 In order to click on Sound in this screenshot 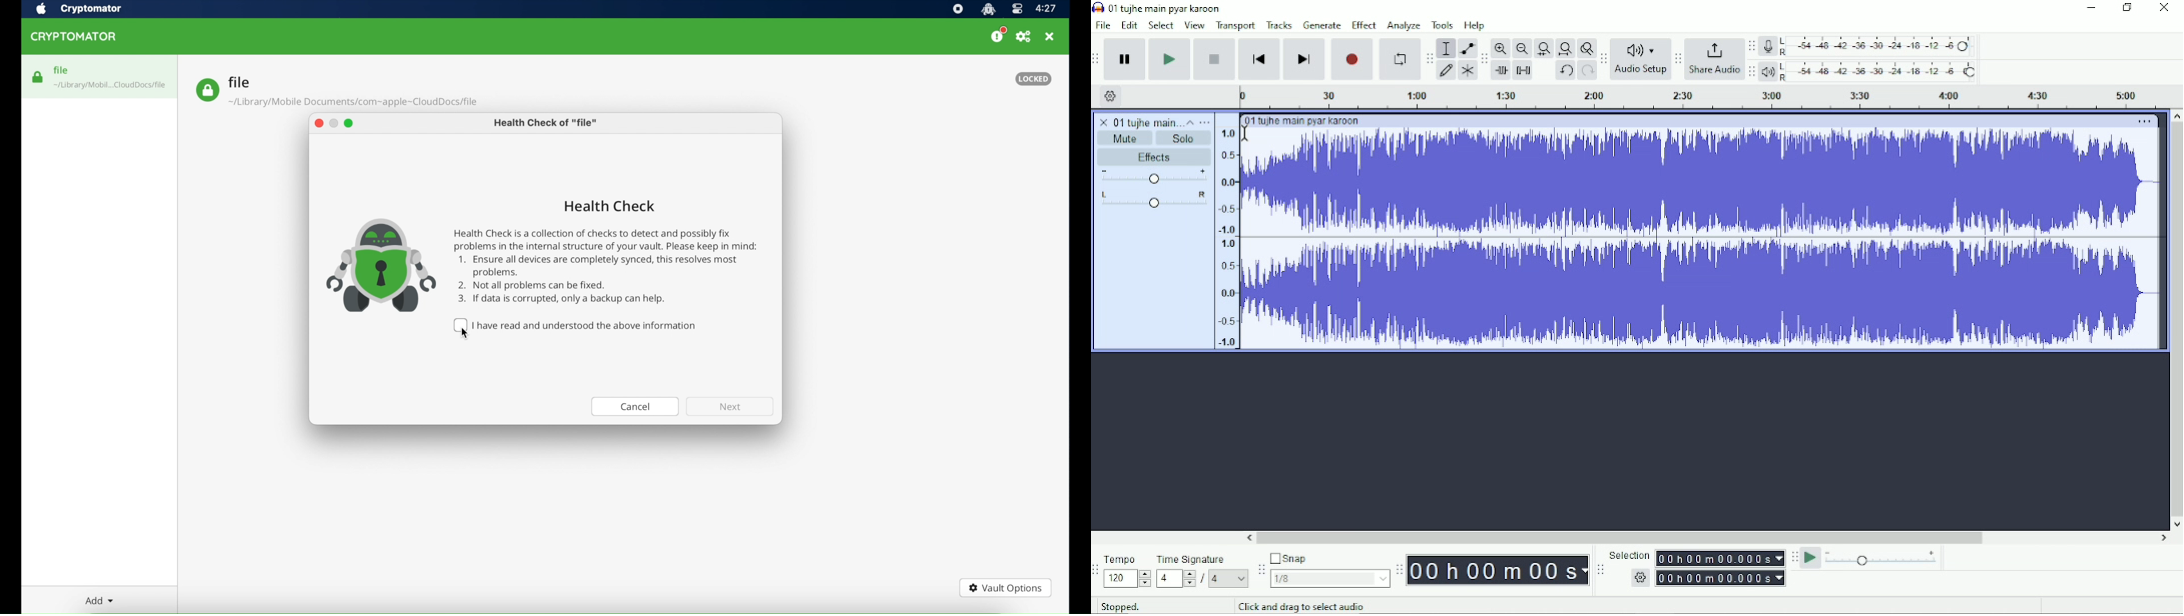, I will do `click(1226, 232)`.